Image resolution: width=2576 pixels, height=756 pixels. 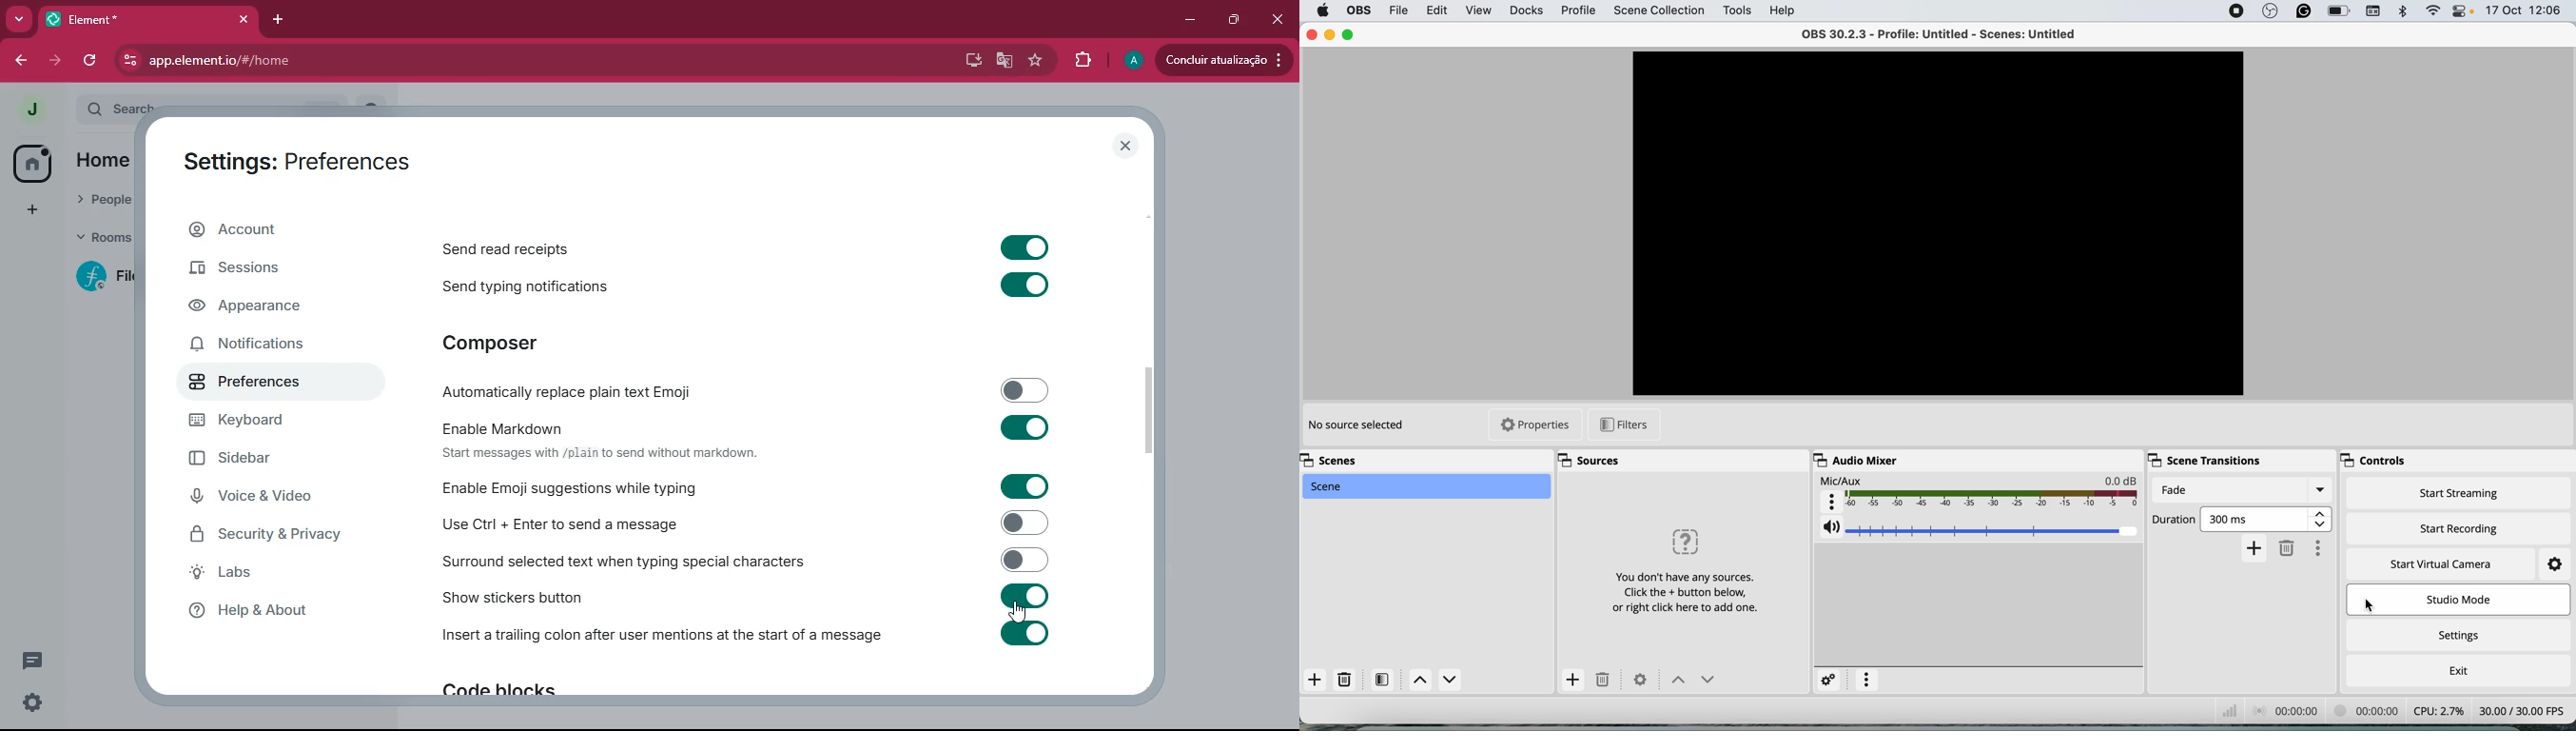 What do you see at coordinates (1786, 9) in the screenshot?
I see `help` at bounding box center [1786, 9].